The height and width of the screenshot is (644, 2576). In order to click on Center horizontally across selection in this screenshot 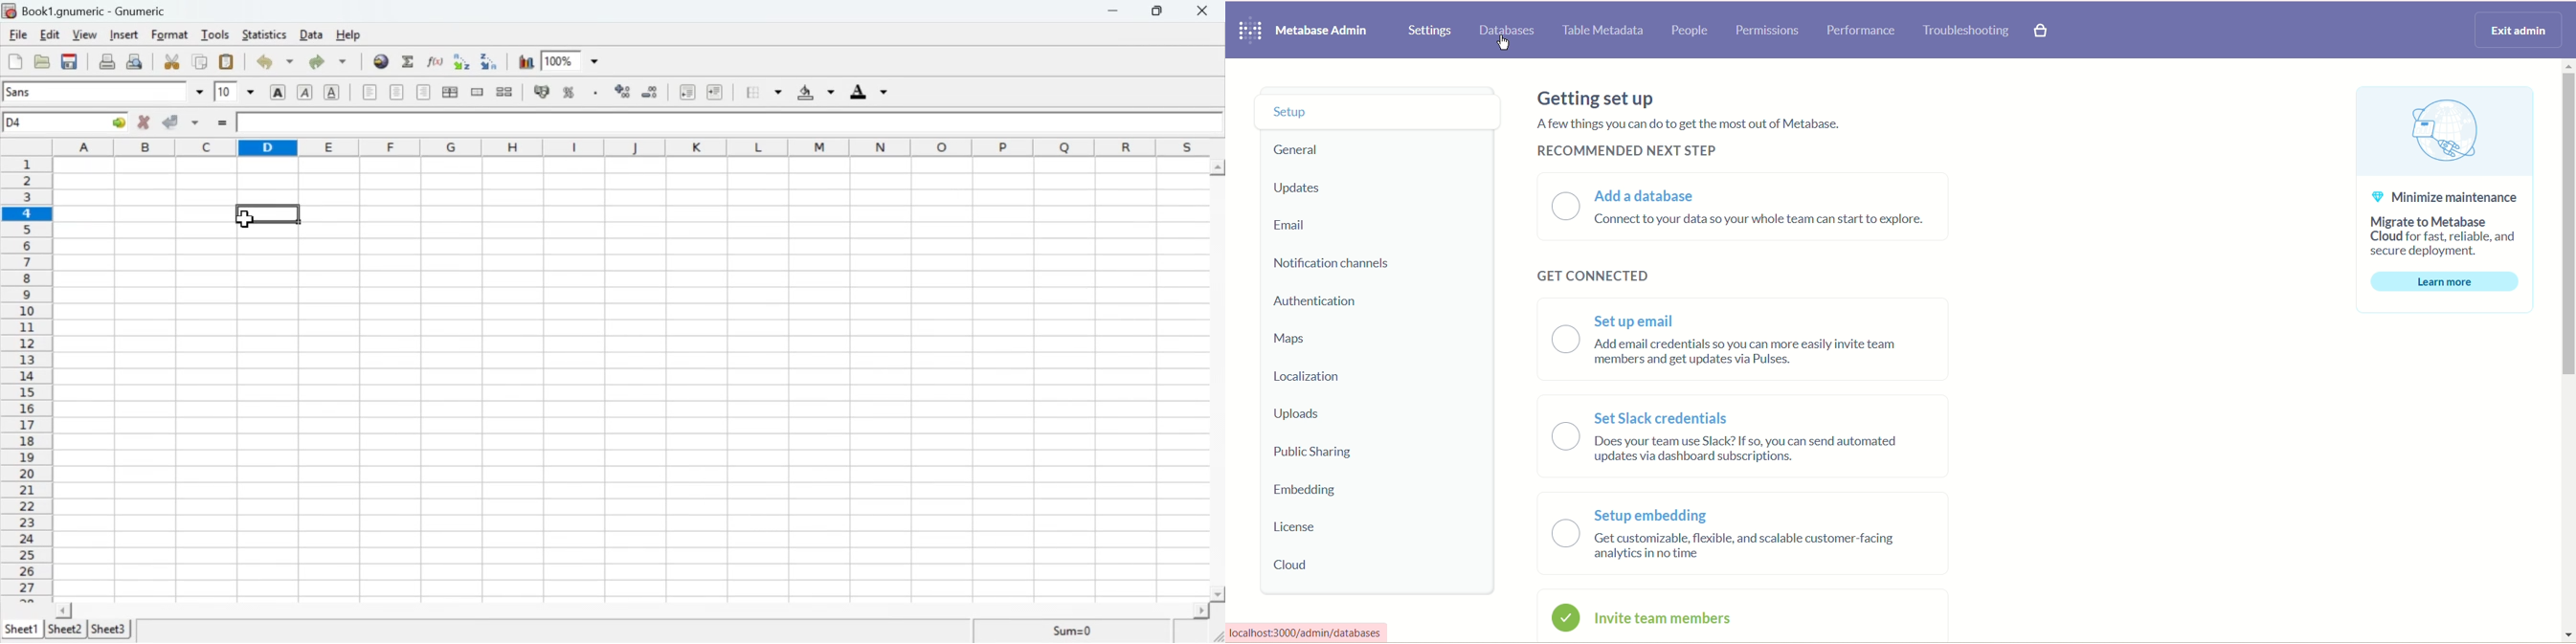, I will do `click(451, 92)`.